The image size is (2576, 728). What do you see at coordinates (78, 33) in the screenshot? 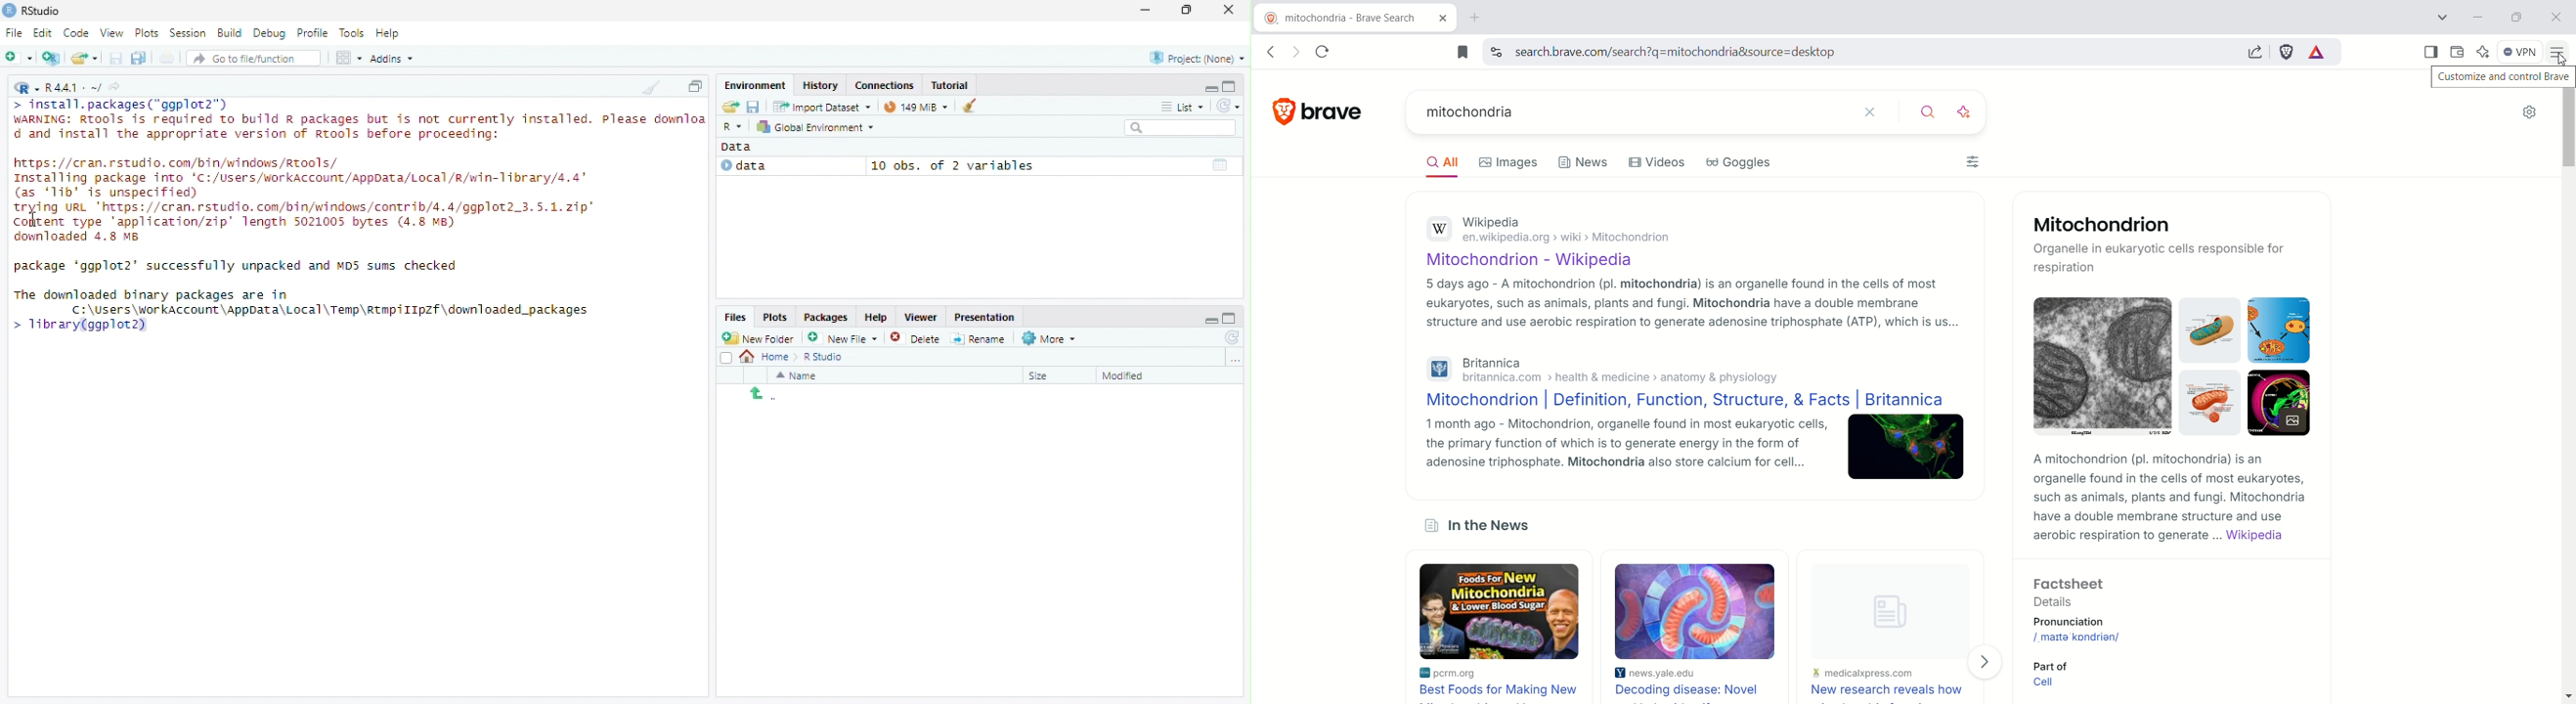
I see `Code` at bounding box center [78, 33].